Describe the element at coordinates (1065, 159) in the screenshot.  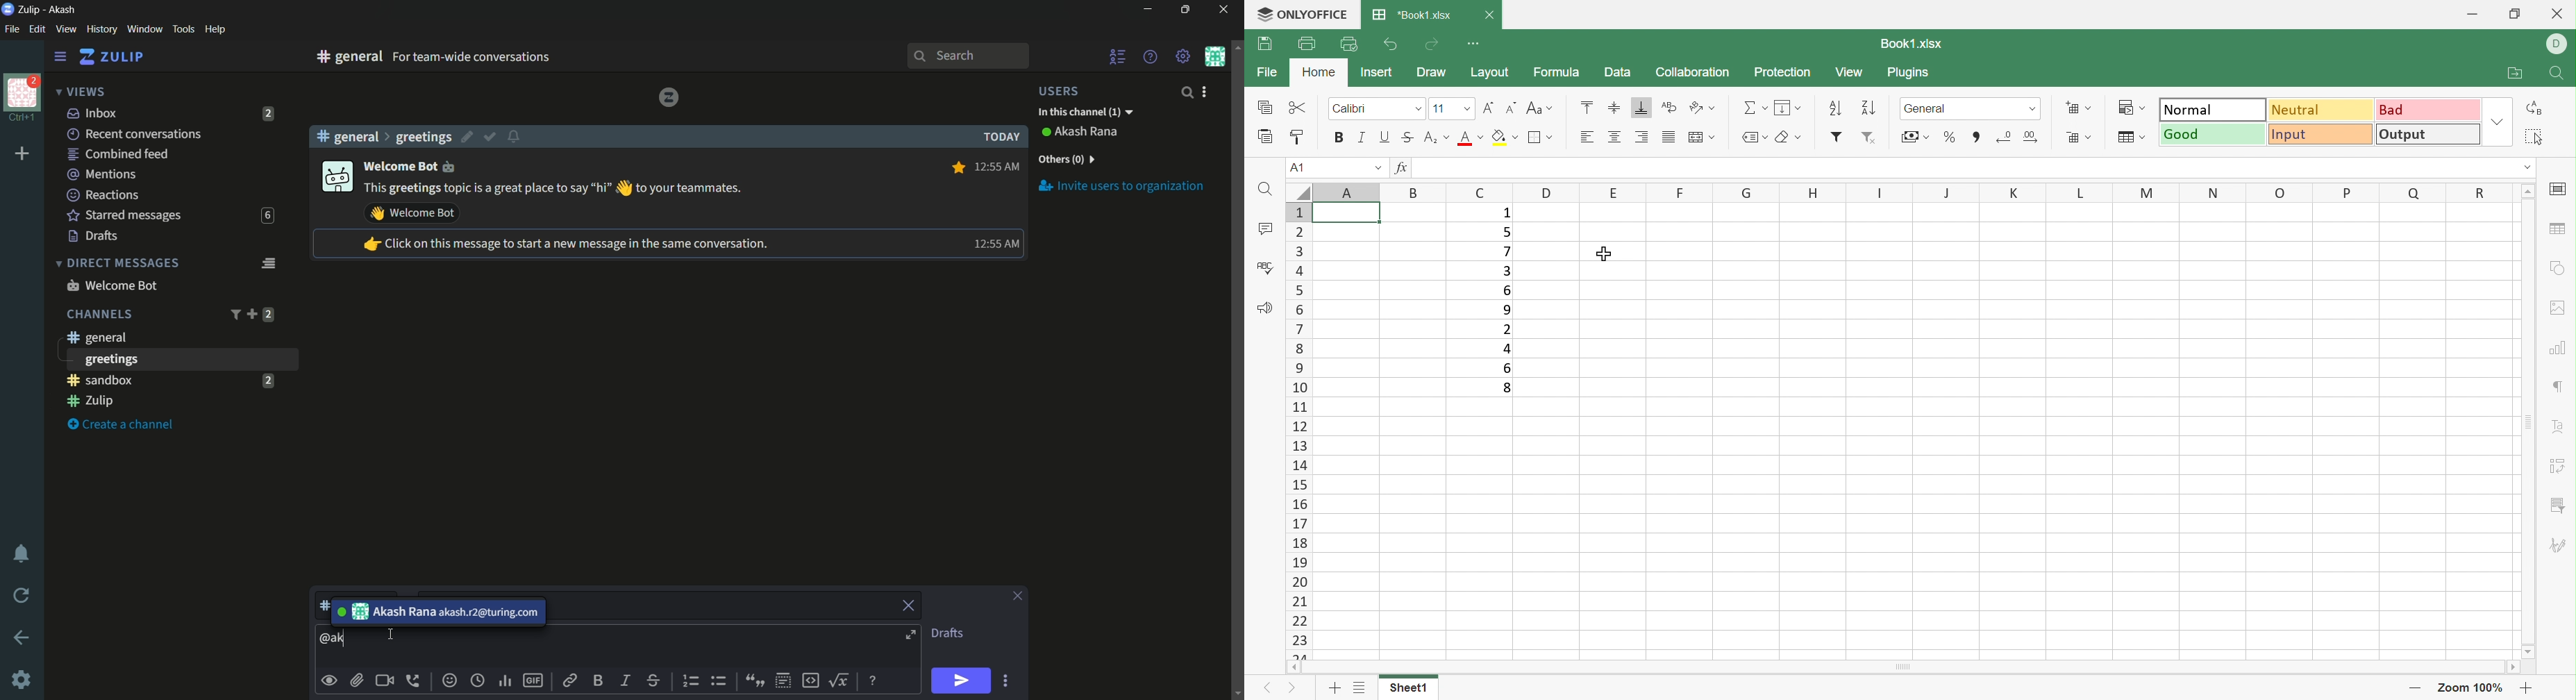
I see `others (0)` at that location.